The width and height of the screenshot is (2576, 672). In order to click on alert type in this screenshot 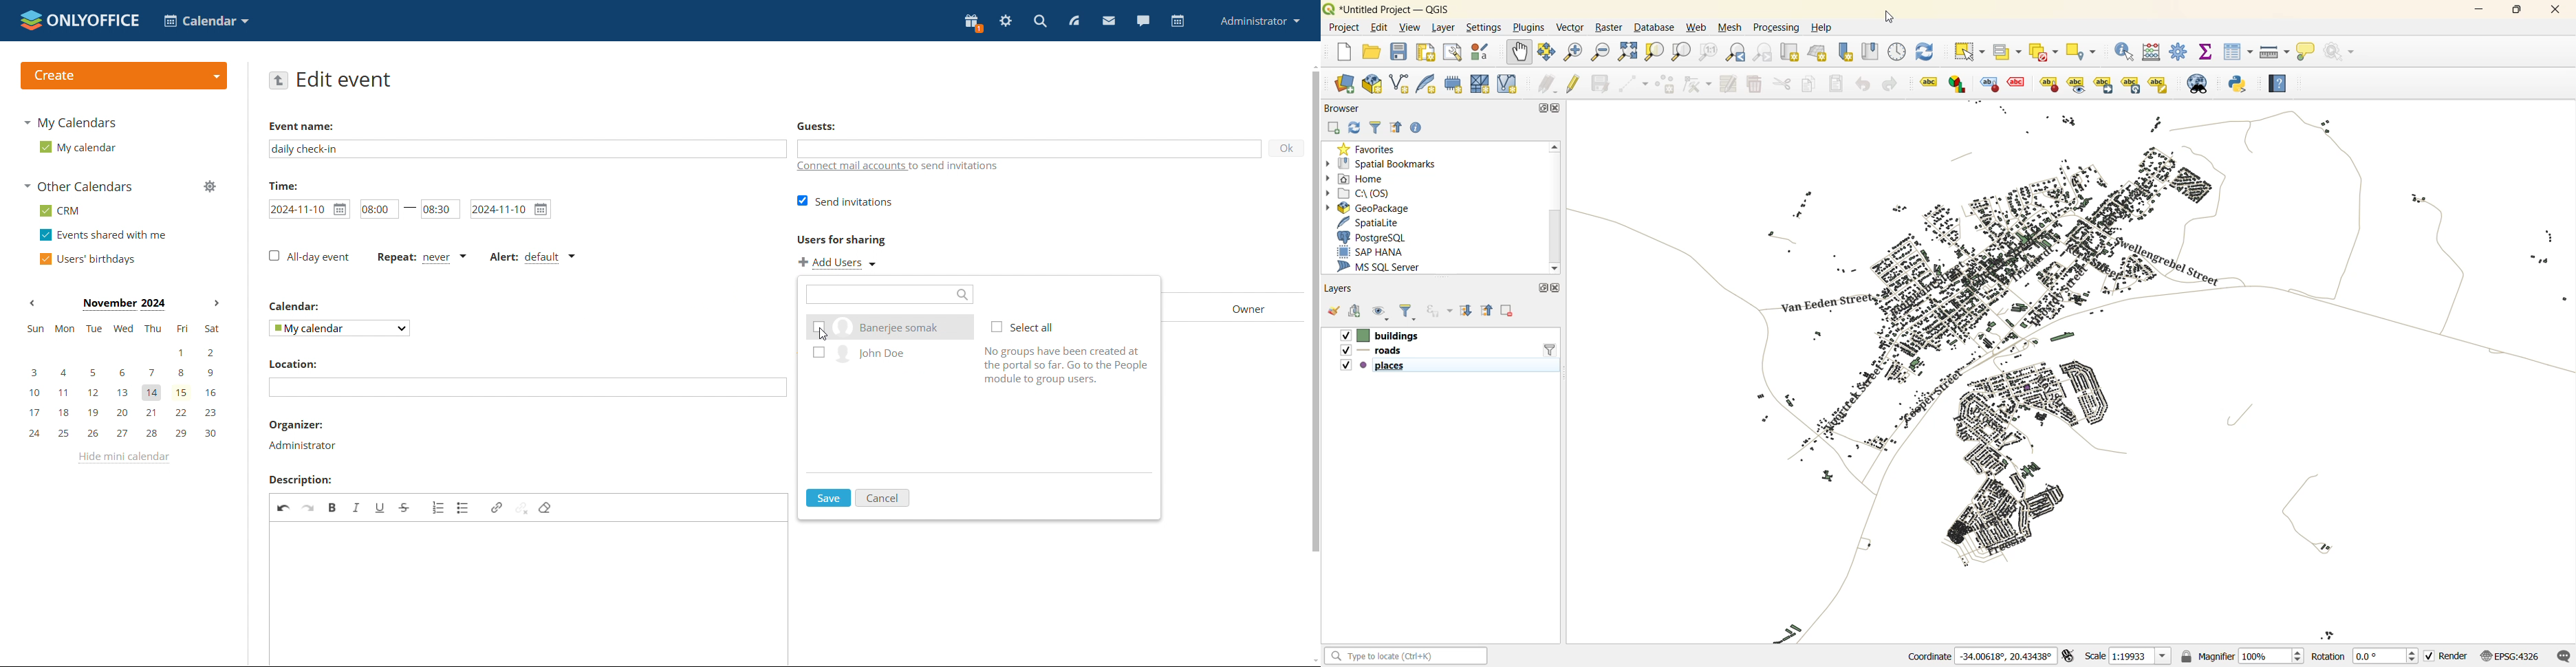, I will do `click(532, 258)`.